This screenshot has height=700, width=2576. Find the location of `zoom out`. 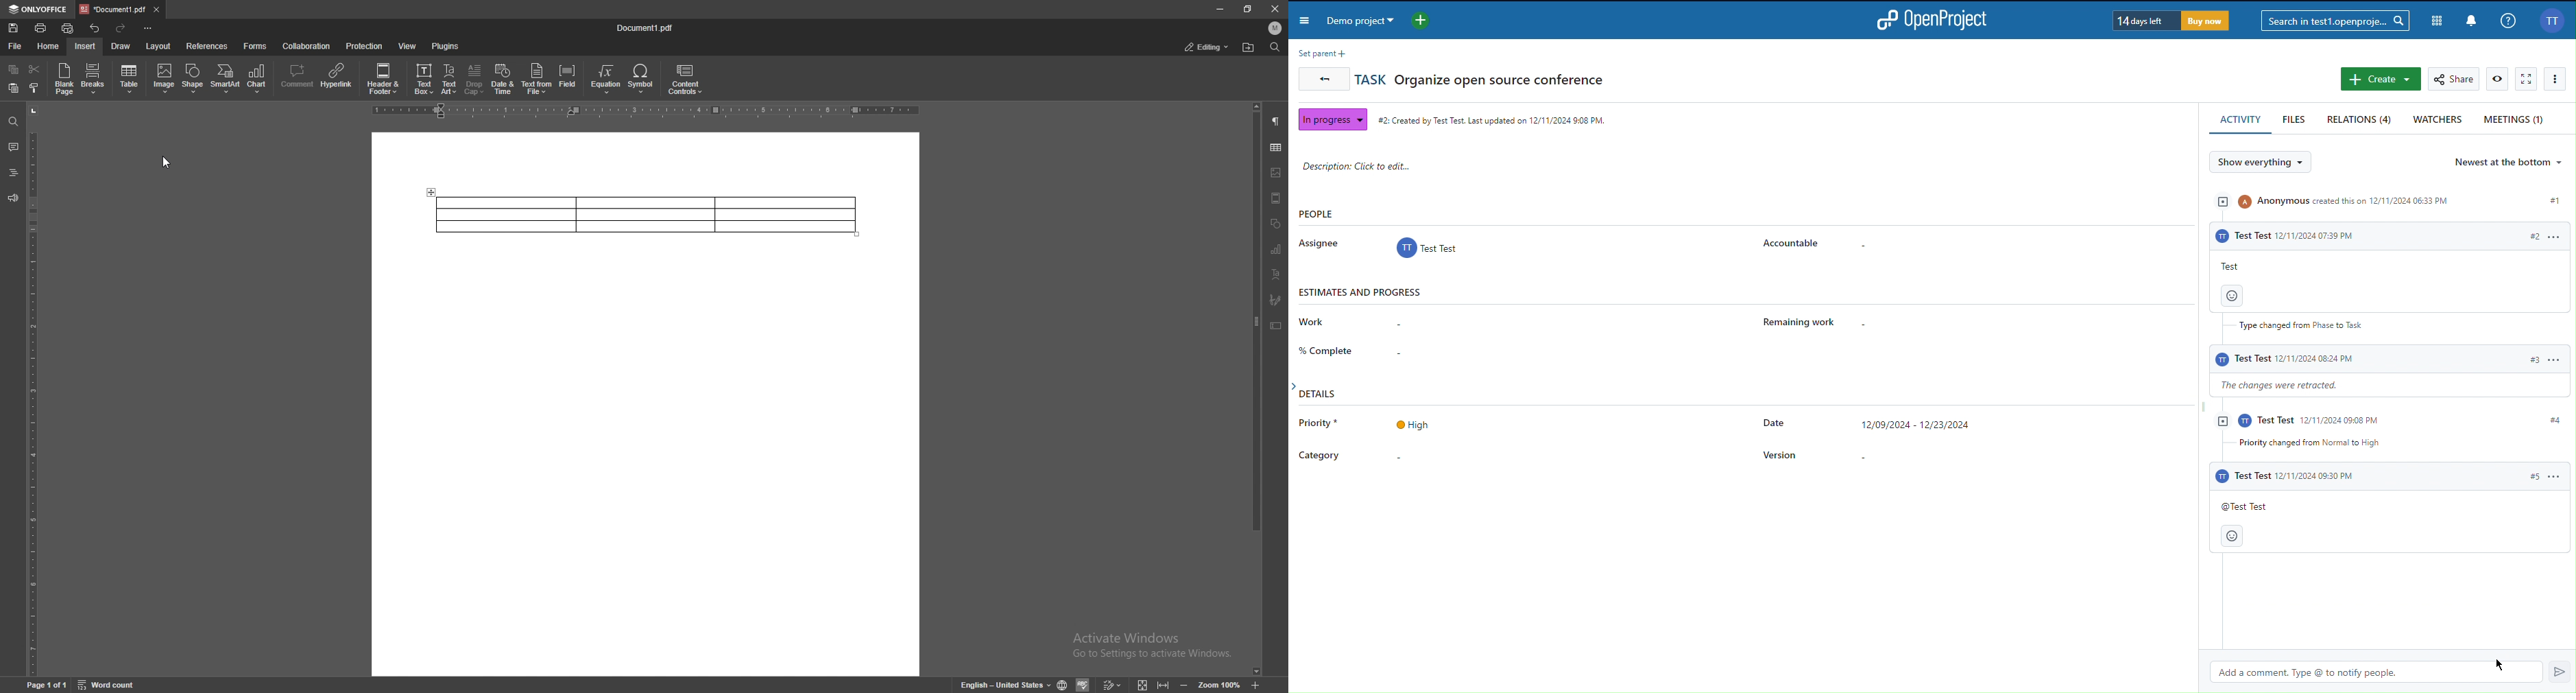

zoom out is located at coordinates (1259, 686).